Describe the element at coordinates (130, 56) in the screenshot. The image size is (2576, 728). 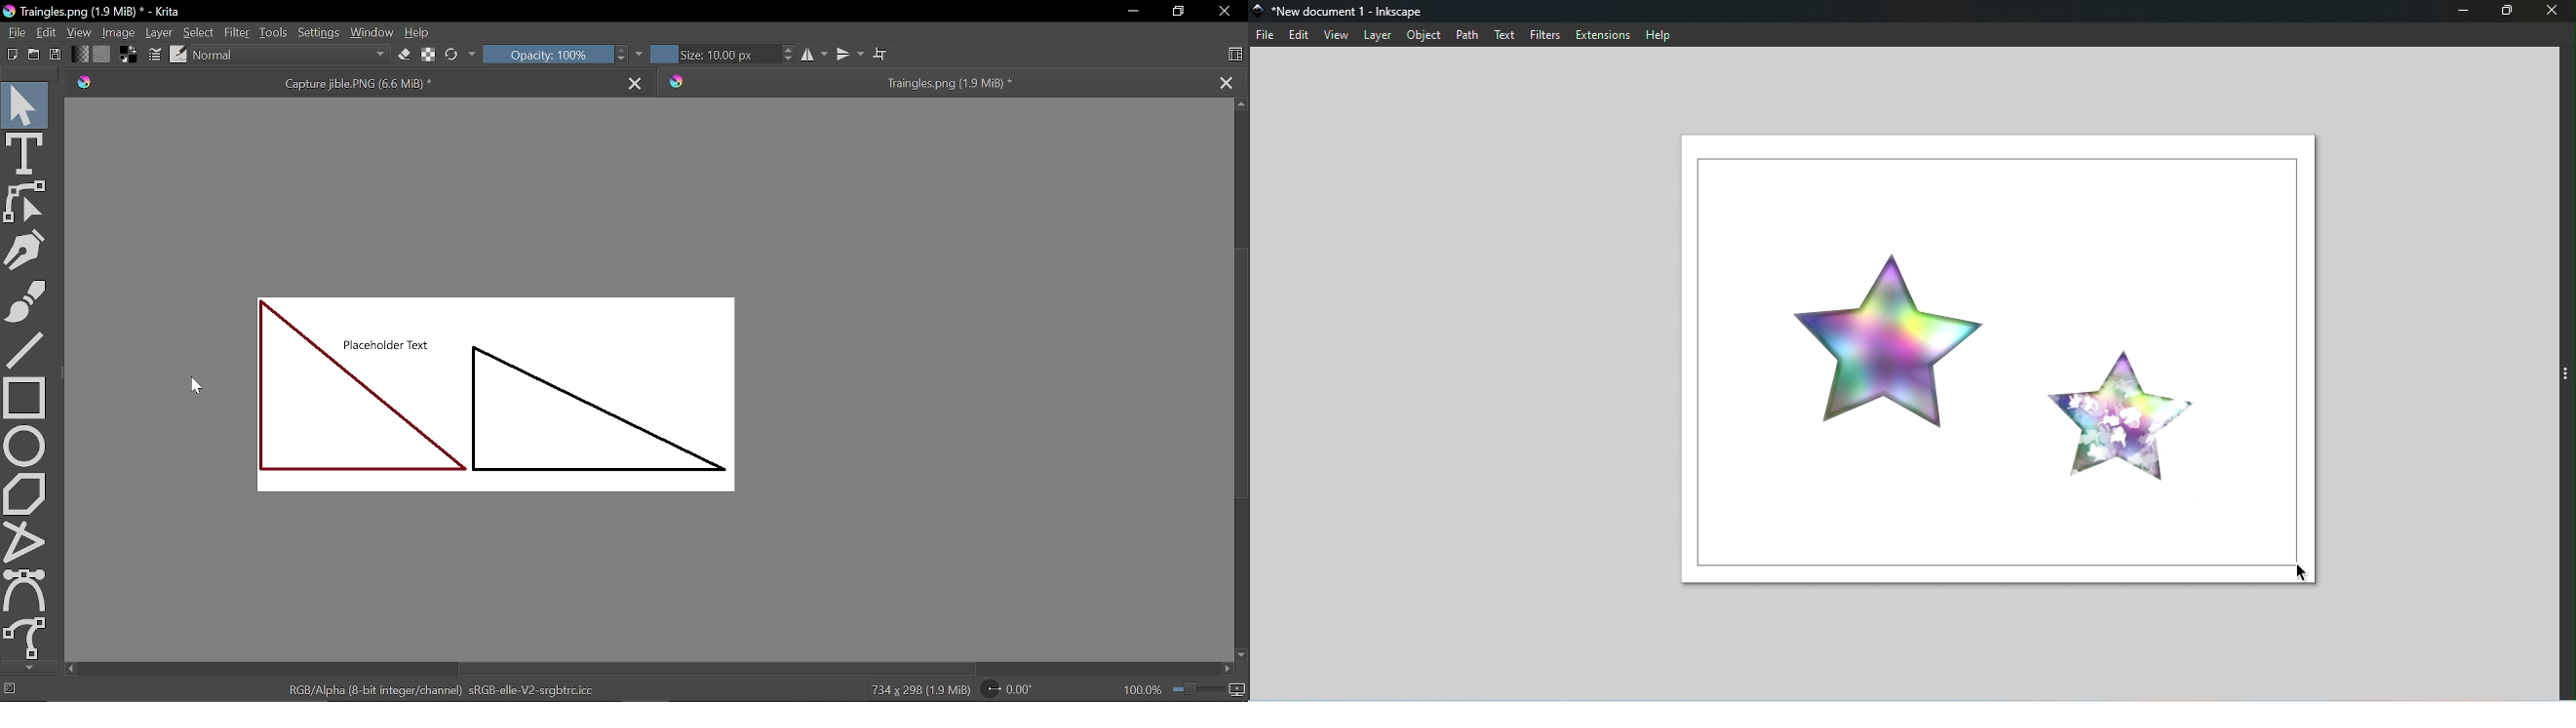
I see `Foreground color` at that location.